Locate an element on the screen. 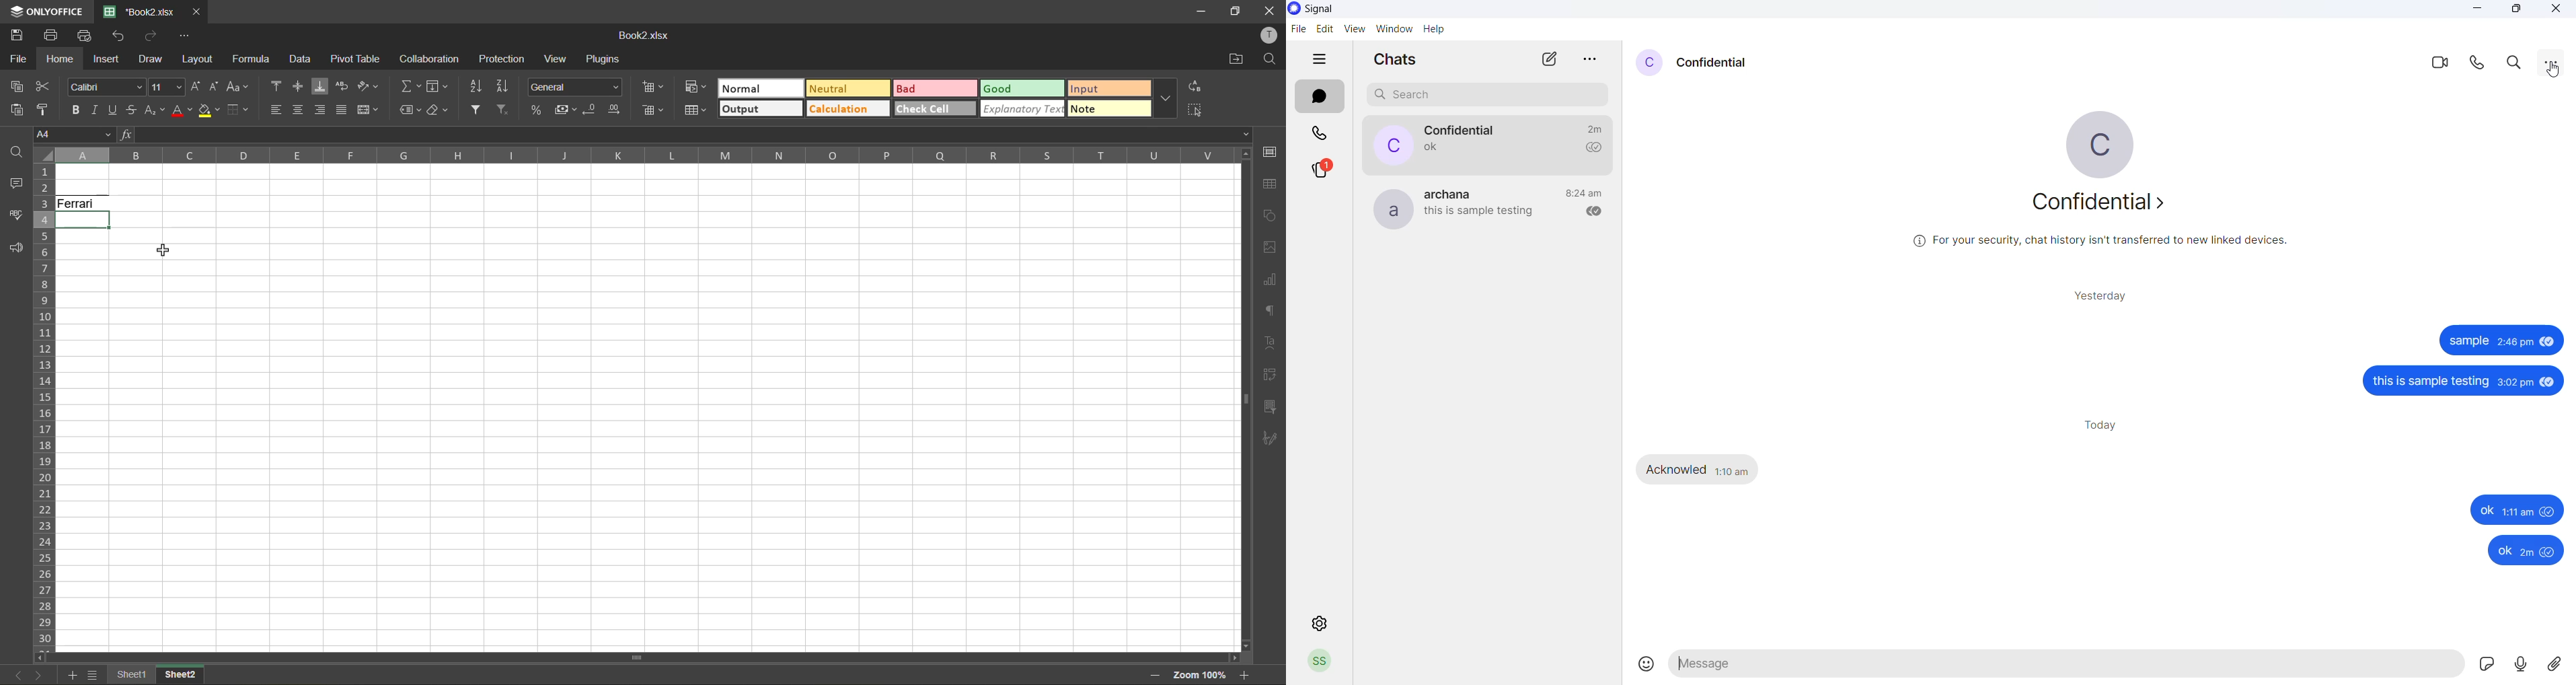  italic is located at coordinates (96, 107).